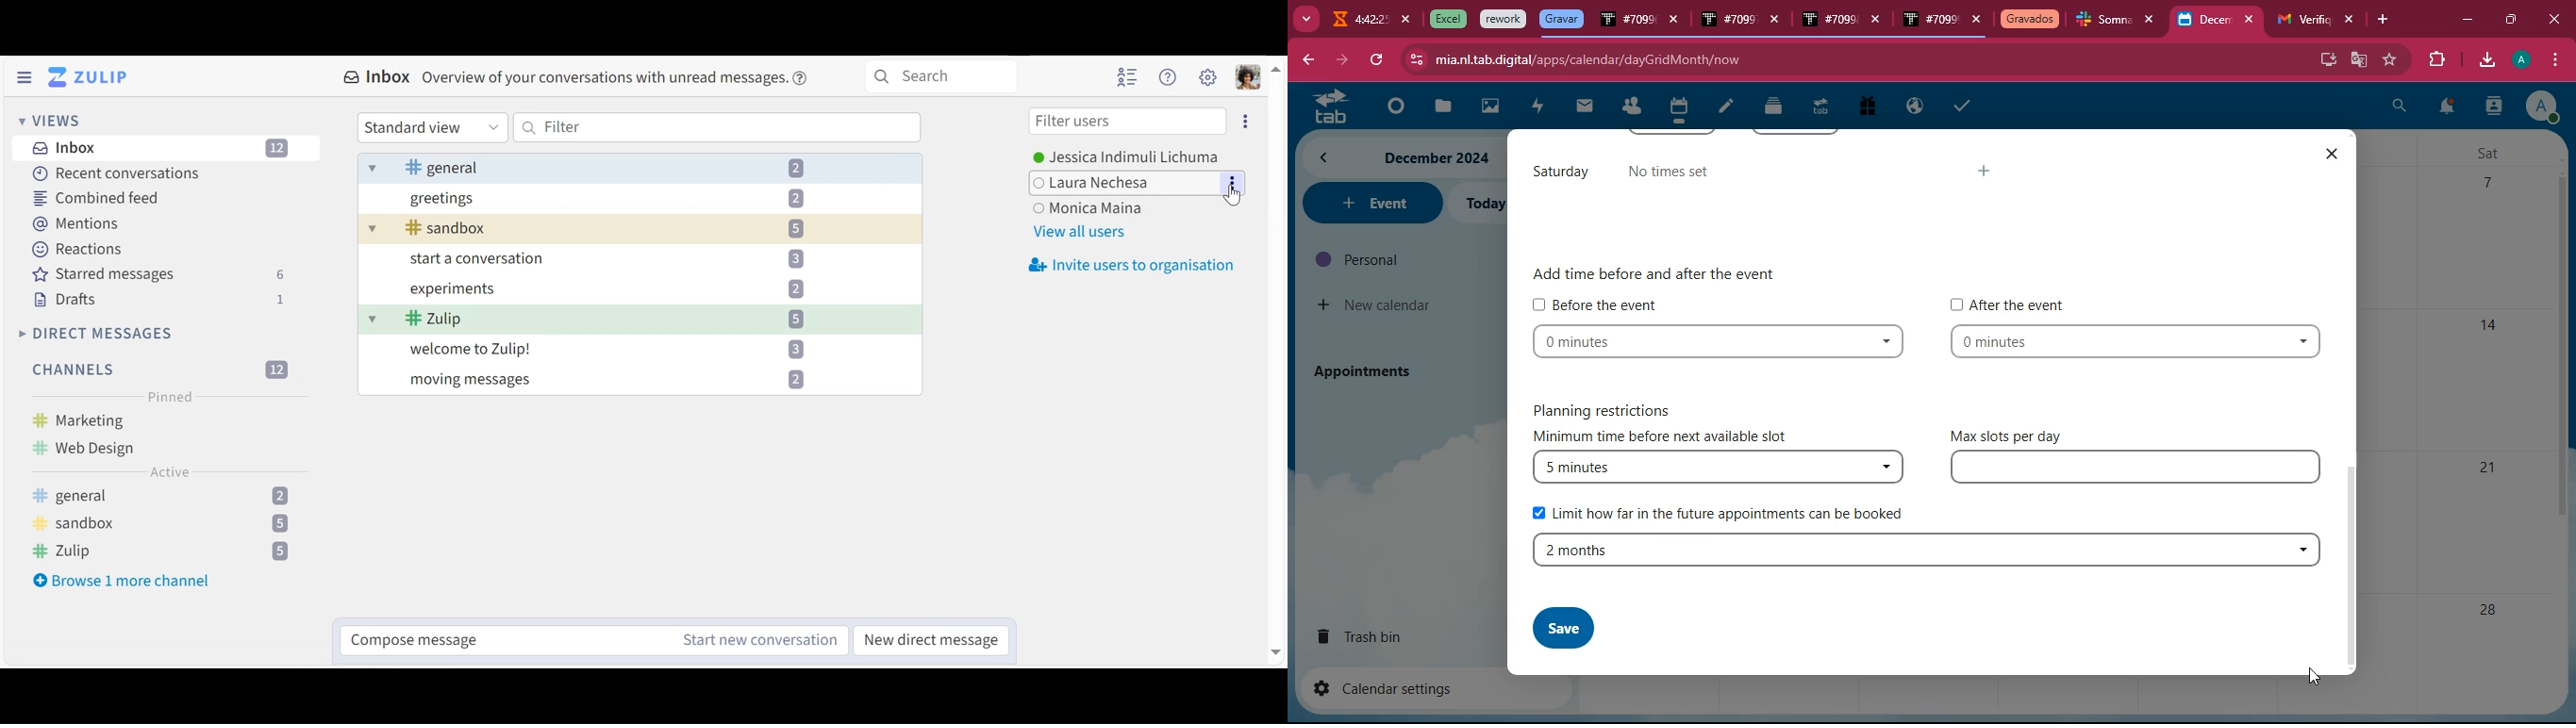 The height and width of the screenshot is (728, 2576). What do you see at coordinates (1726, 108) in the screenshot?
I see `edit` at bounding box center [1726, 108].